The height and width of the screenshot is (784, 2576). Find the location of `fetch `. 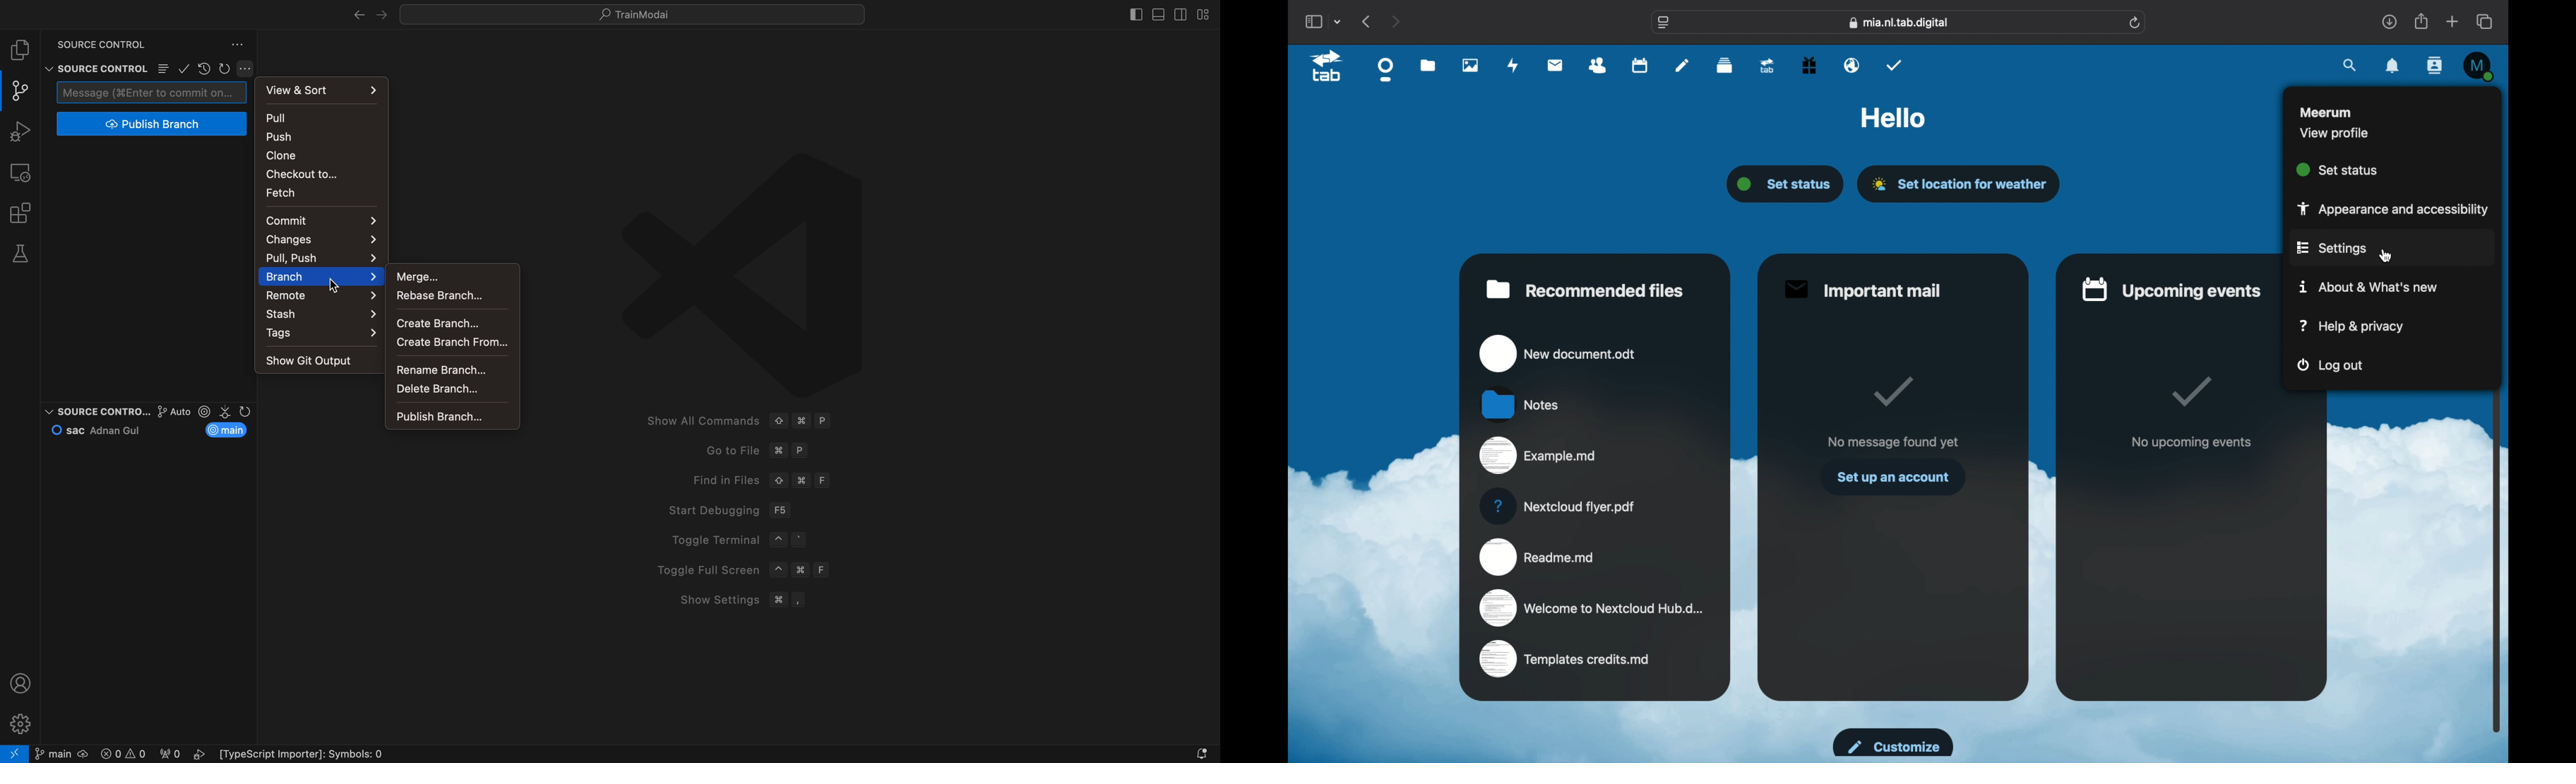

fetch  is located at coordinates (314, 192).